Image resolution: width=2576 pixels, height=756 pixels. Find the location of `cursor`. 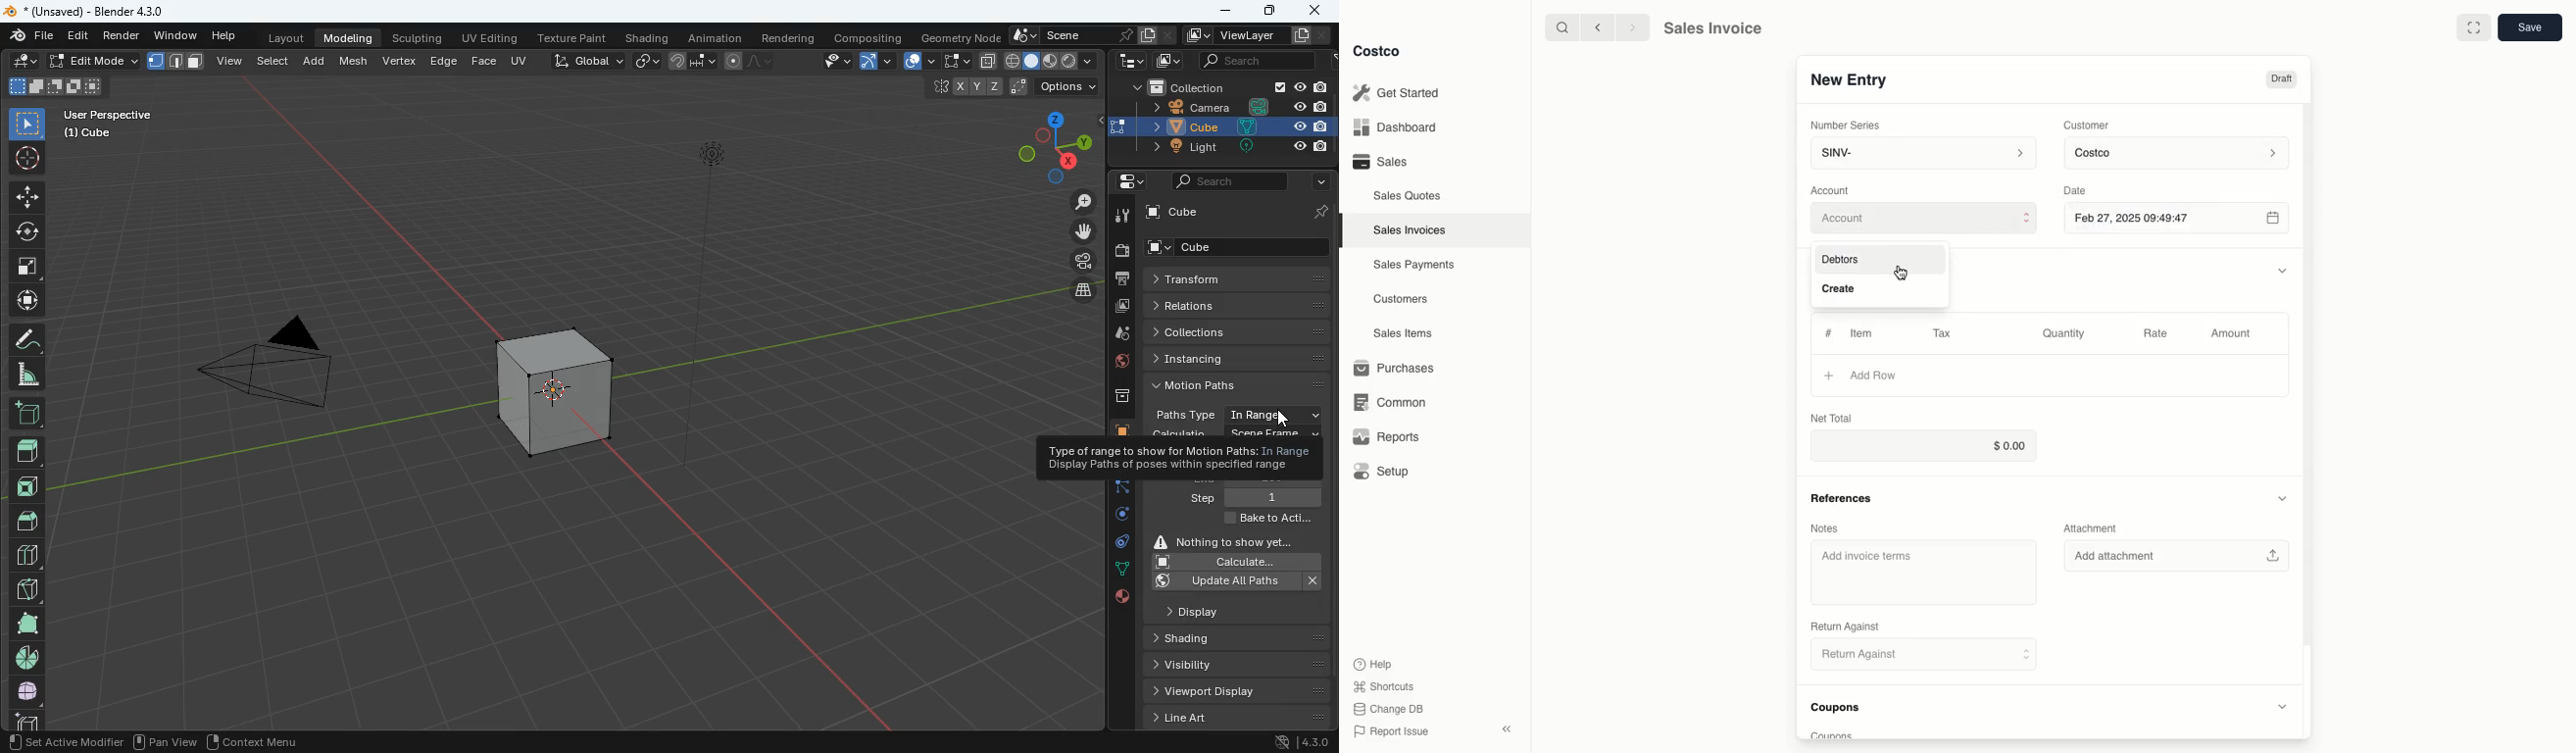

cursor is located at coordinates (1289, 417).